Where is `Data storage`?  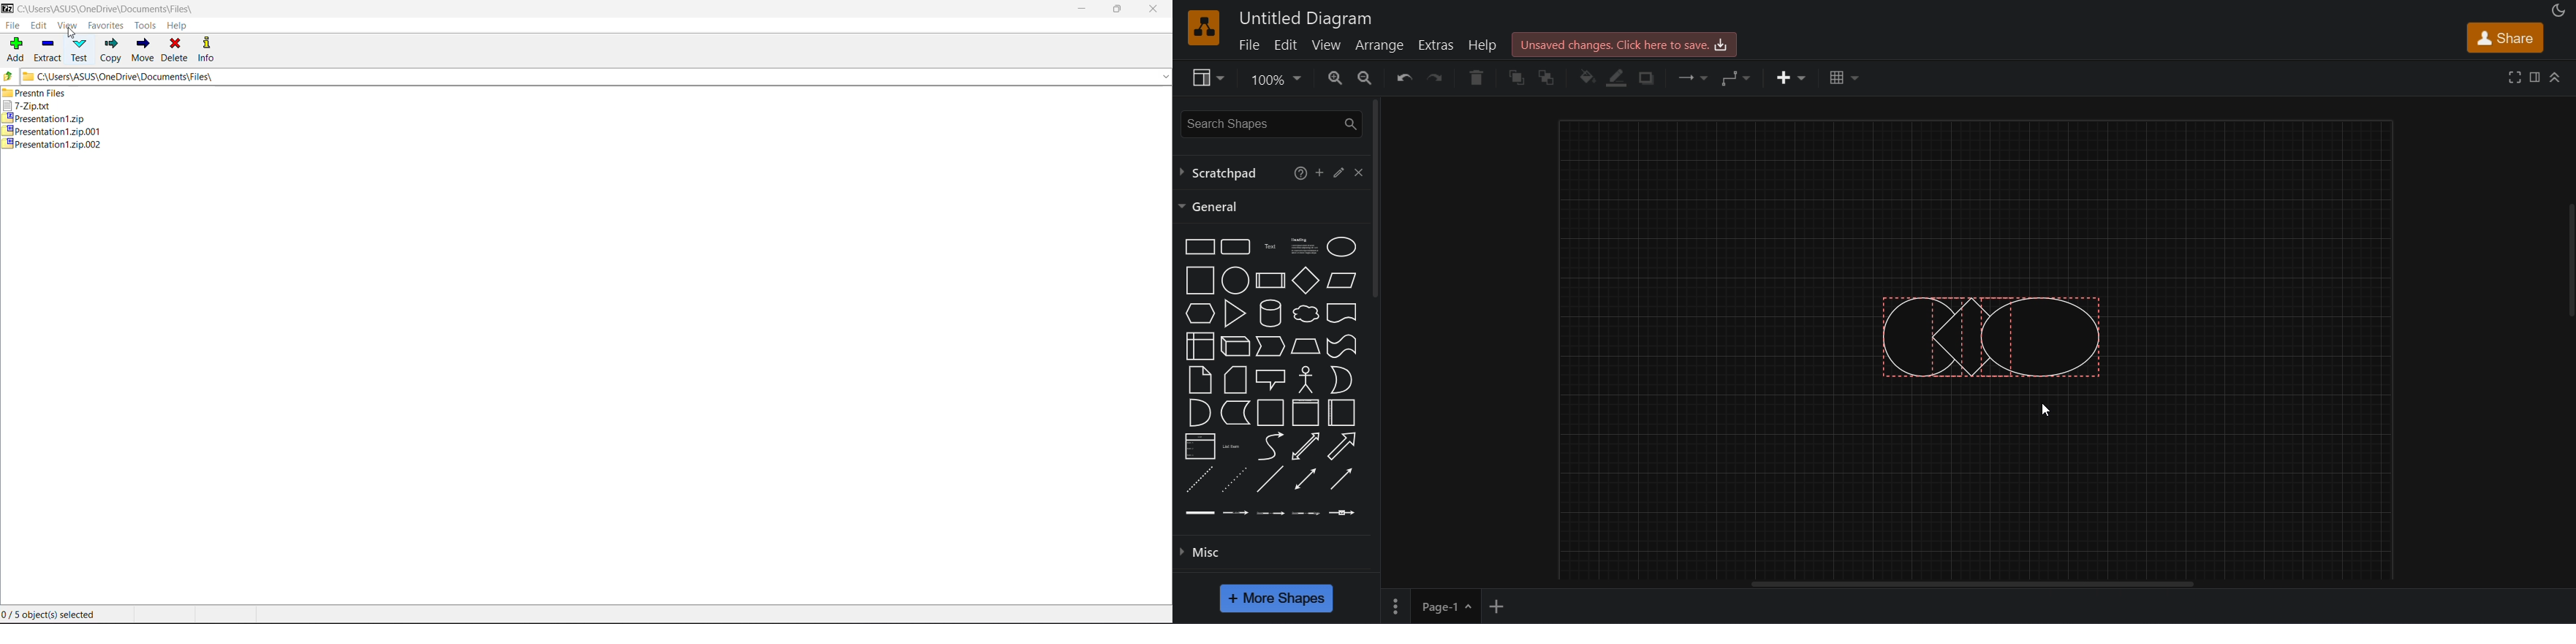 Data storage is located at coordinates (1234, 412).